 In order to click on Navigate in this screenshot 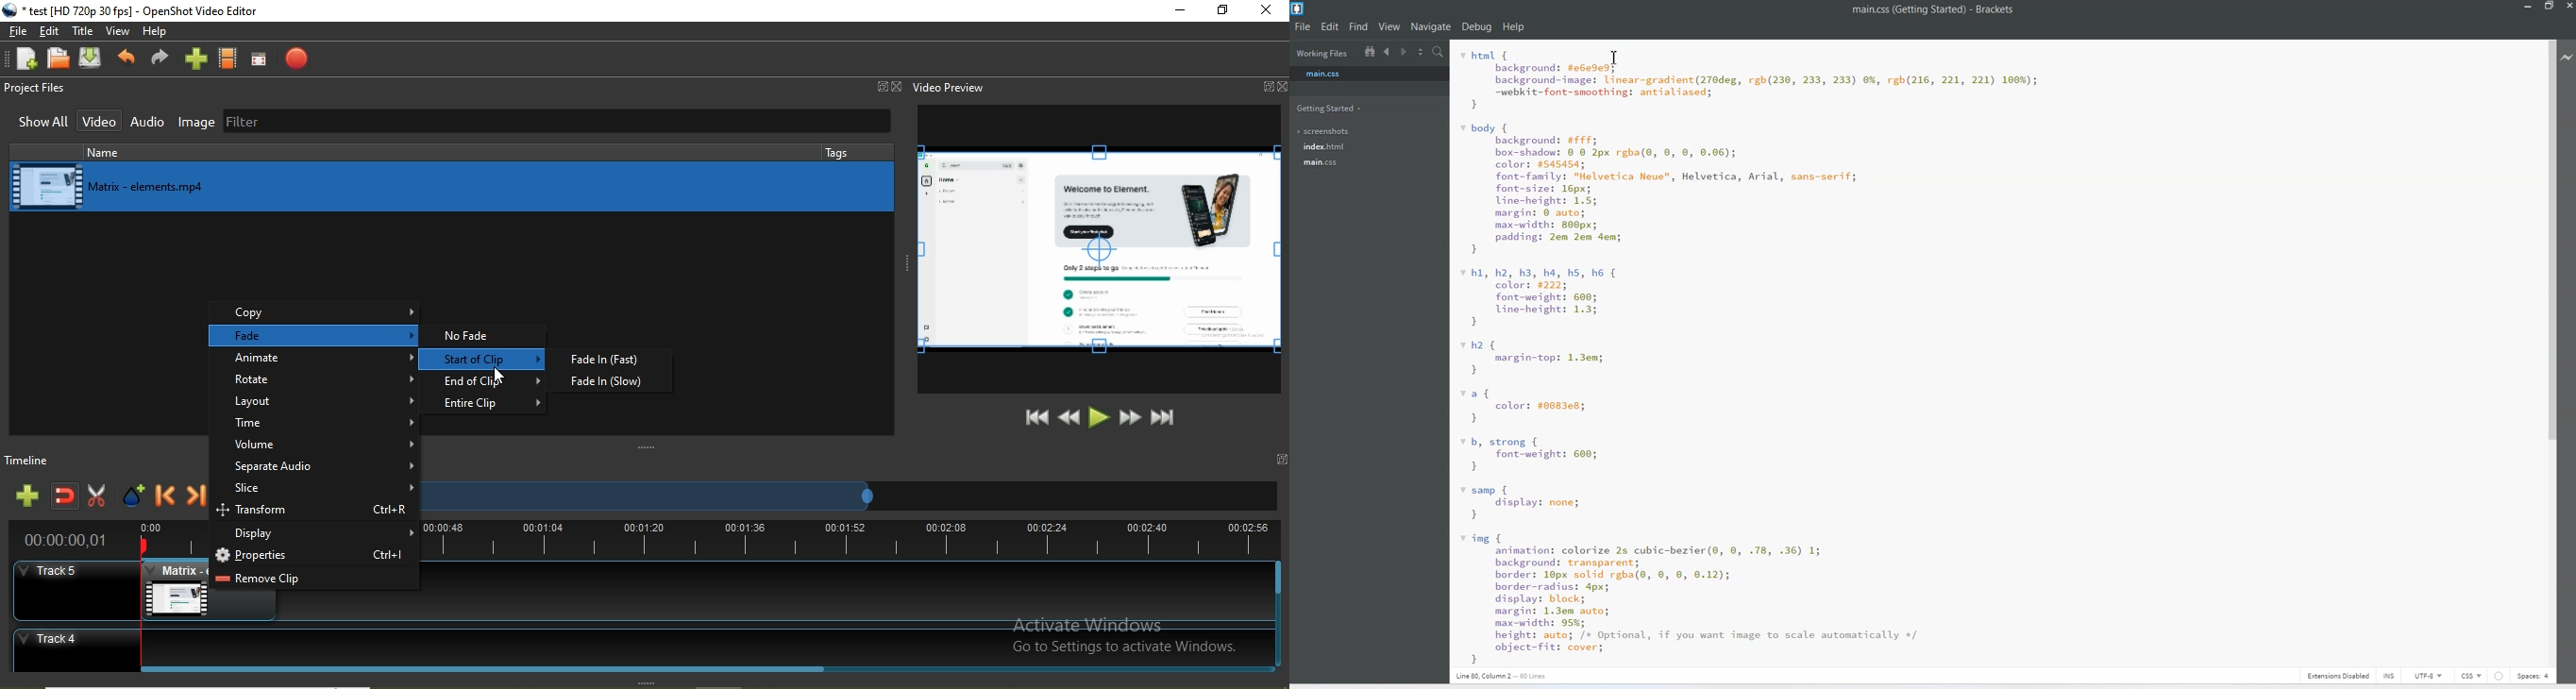, I will do `click(1432, 27)`.